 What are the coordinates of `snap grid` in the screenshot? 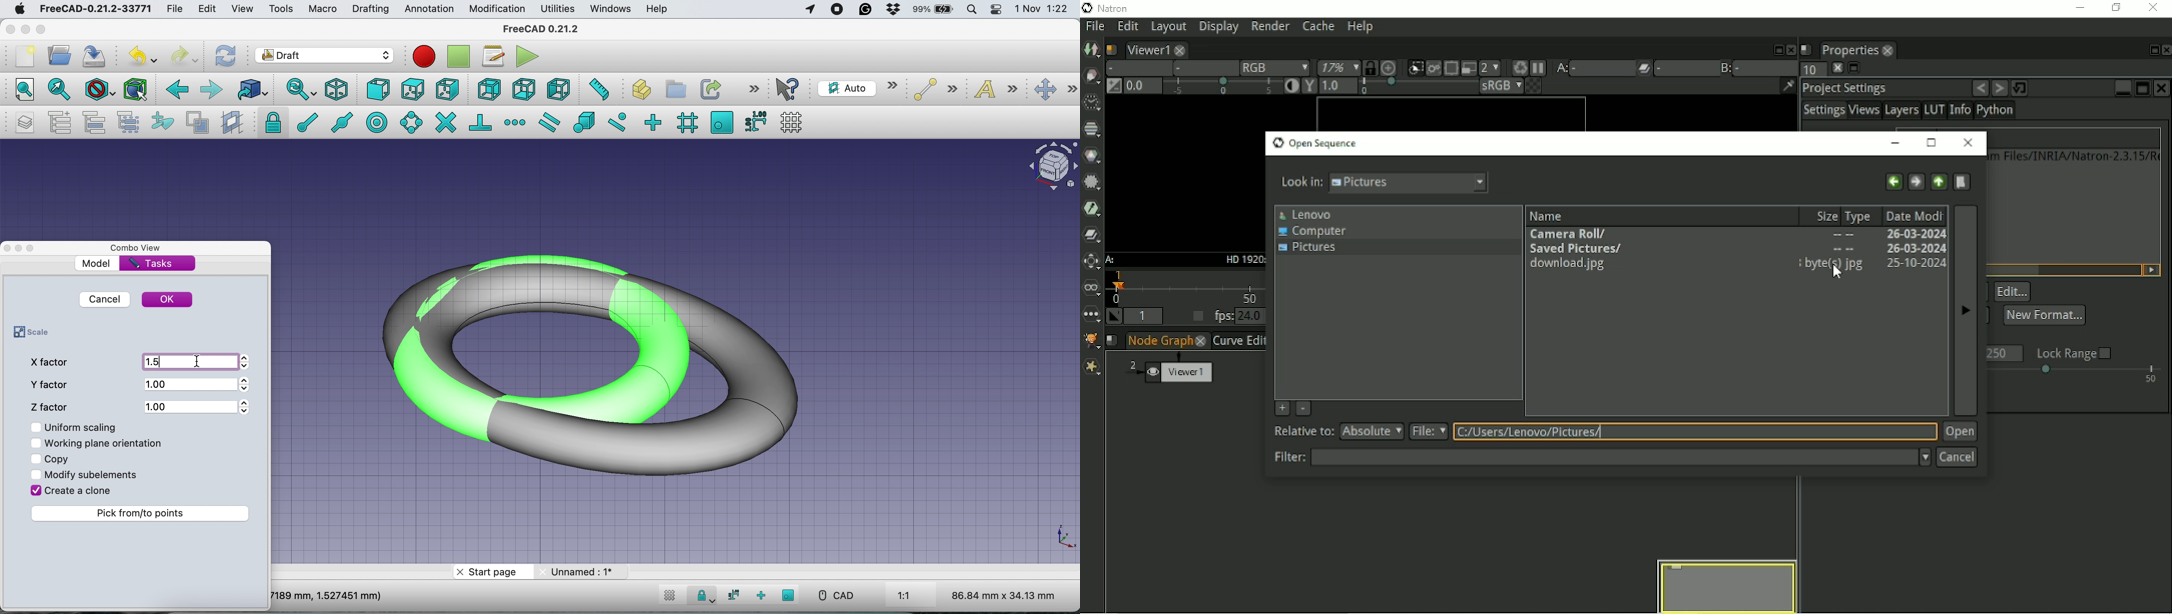 It's located at (685, 124).